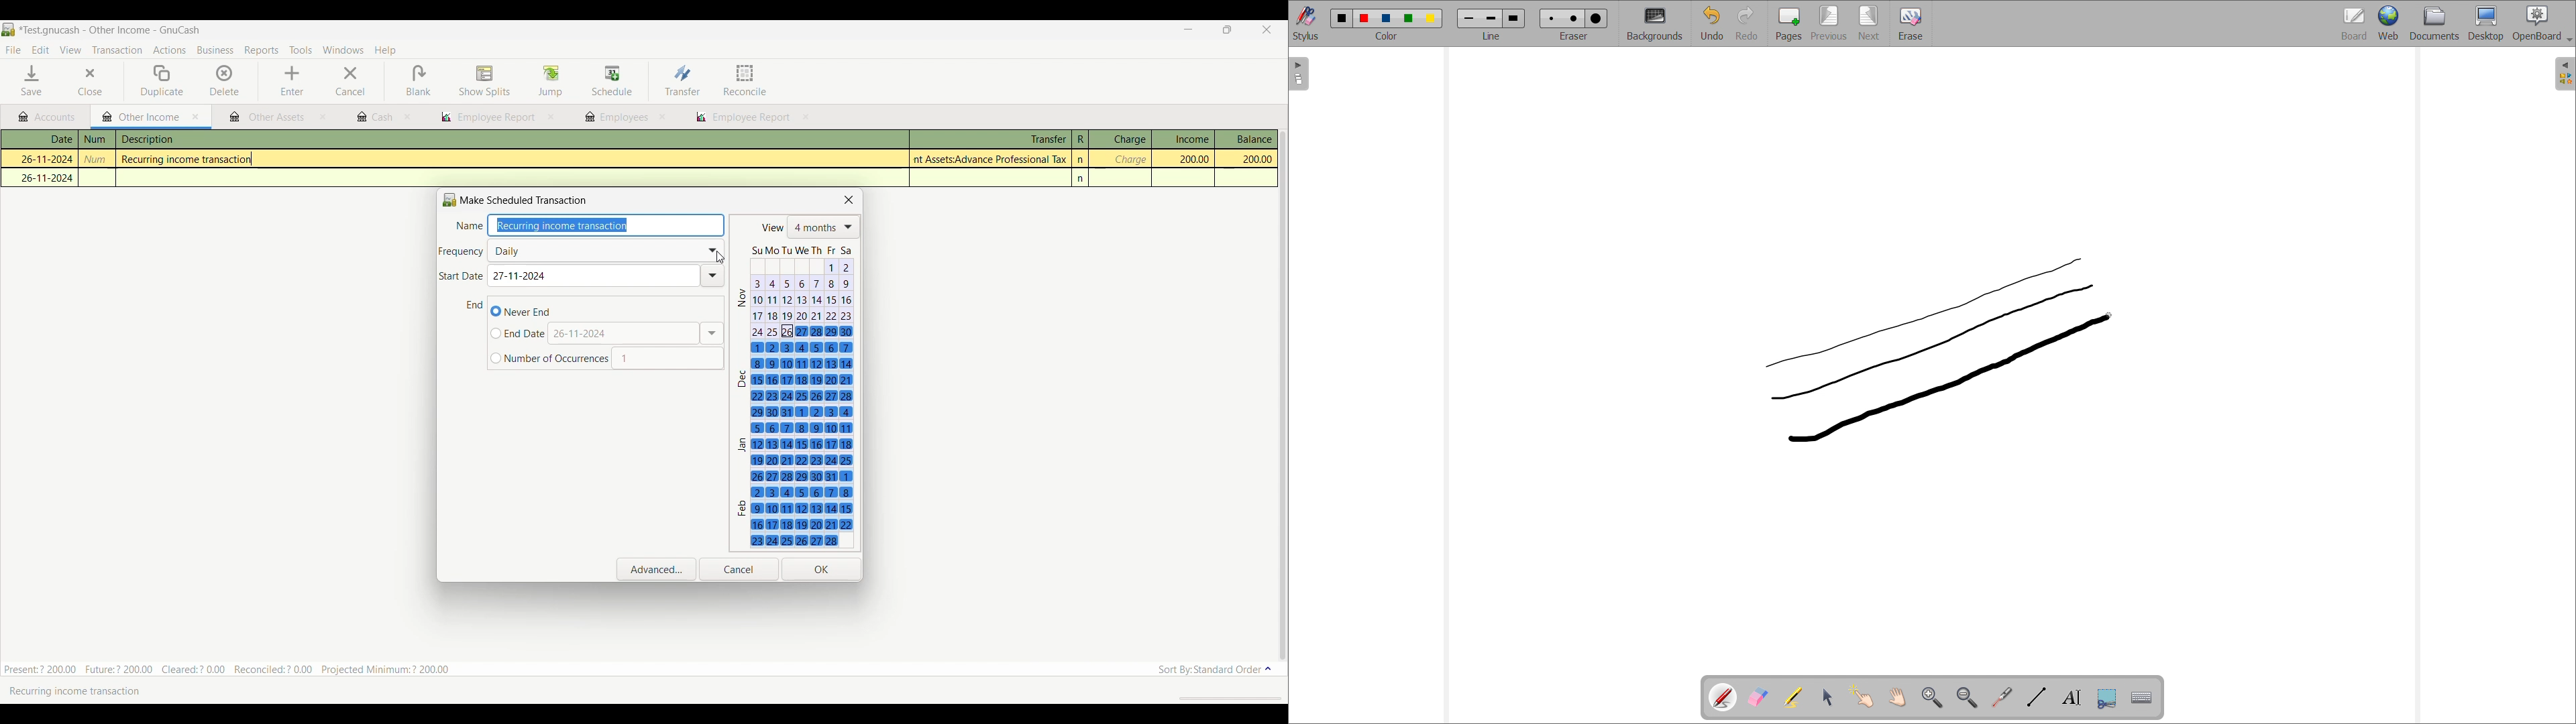  I want to click on Never end transaction, current selection, so click(521, 311).